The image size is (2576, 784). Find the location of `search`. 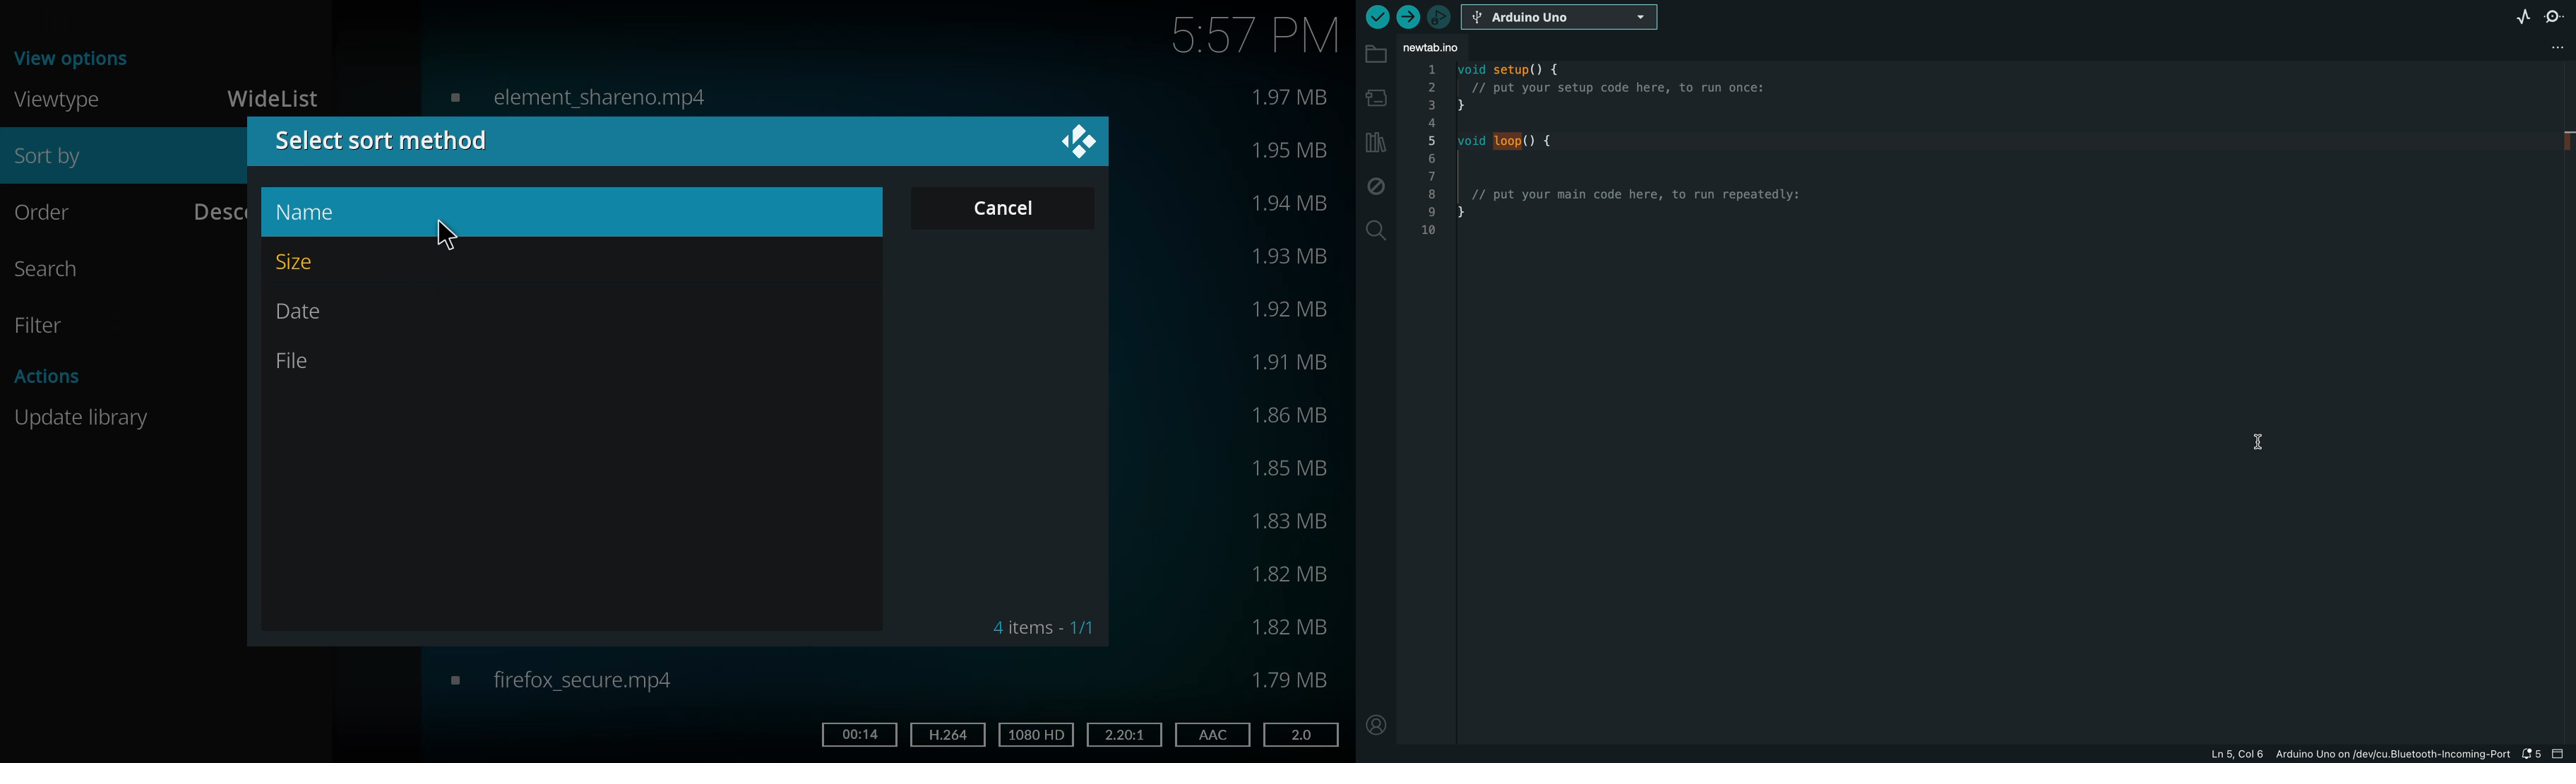

search is located at coordinates (1376, 231).